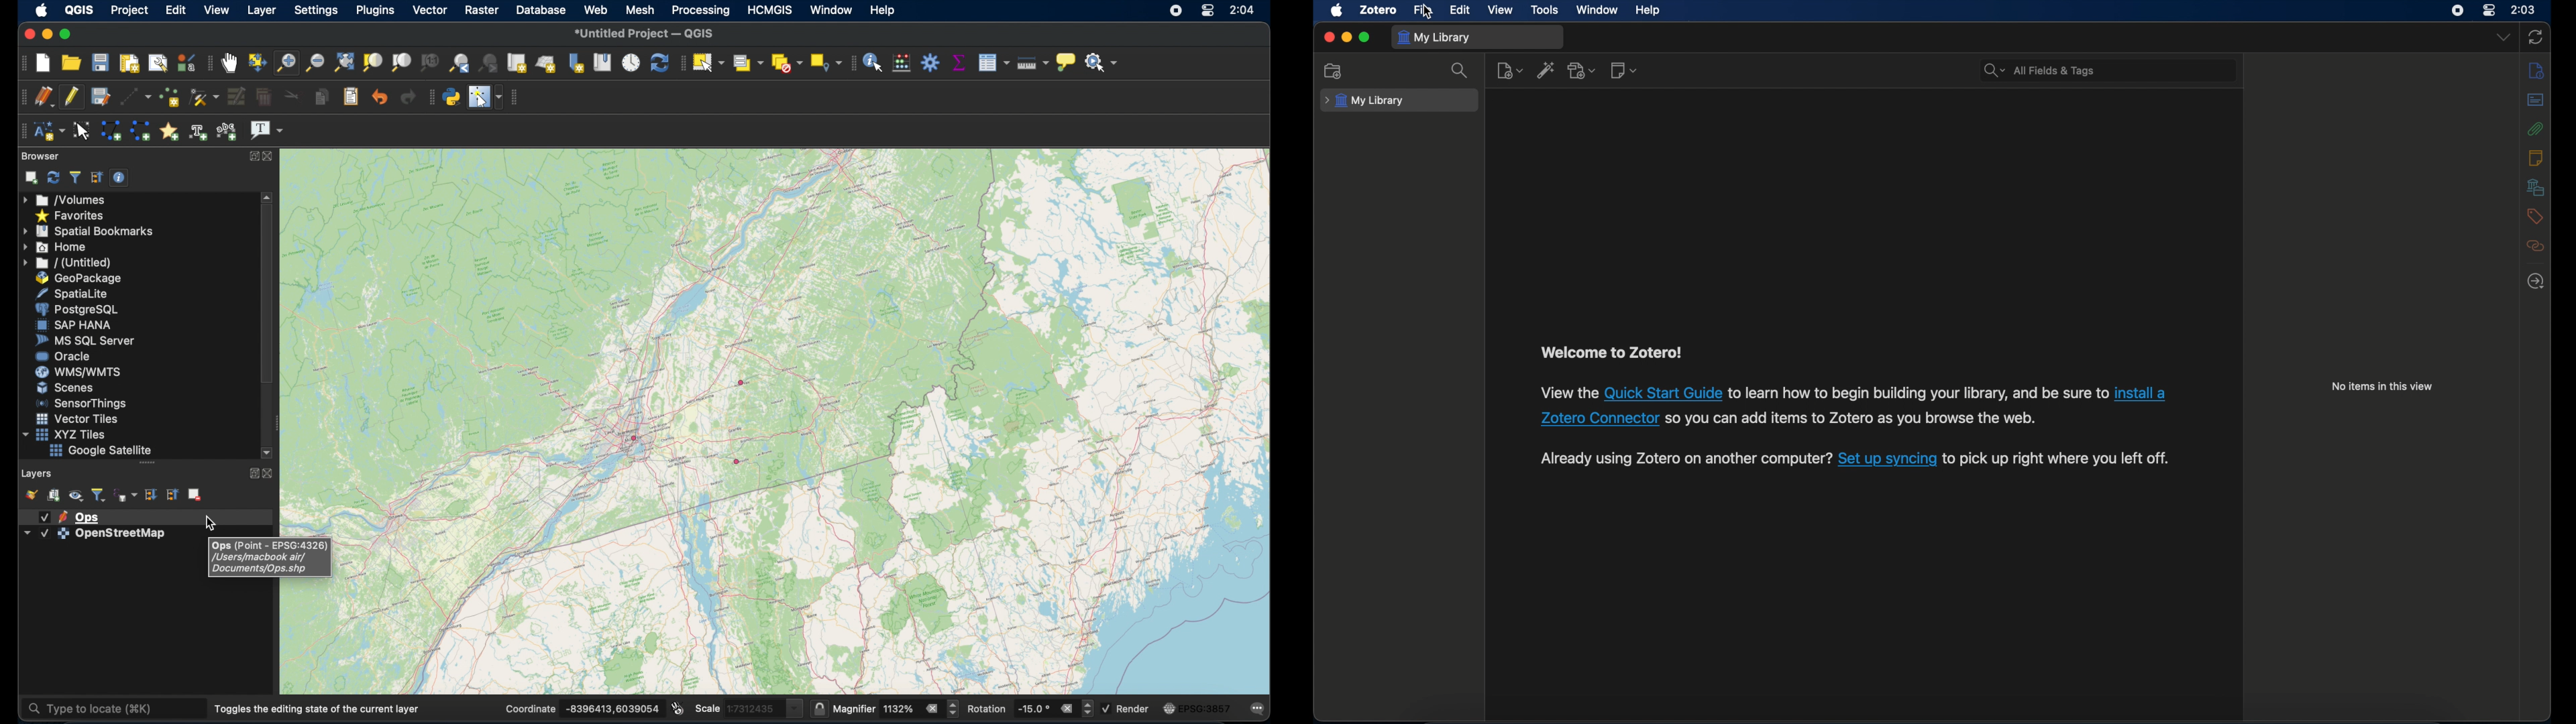 The width and height of the screenshot is (2576, 728). What do you see at coordinates (1510, 70) in the screenshot?
I see `new item` at bounding box center [1510, 70].